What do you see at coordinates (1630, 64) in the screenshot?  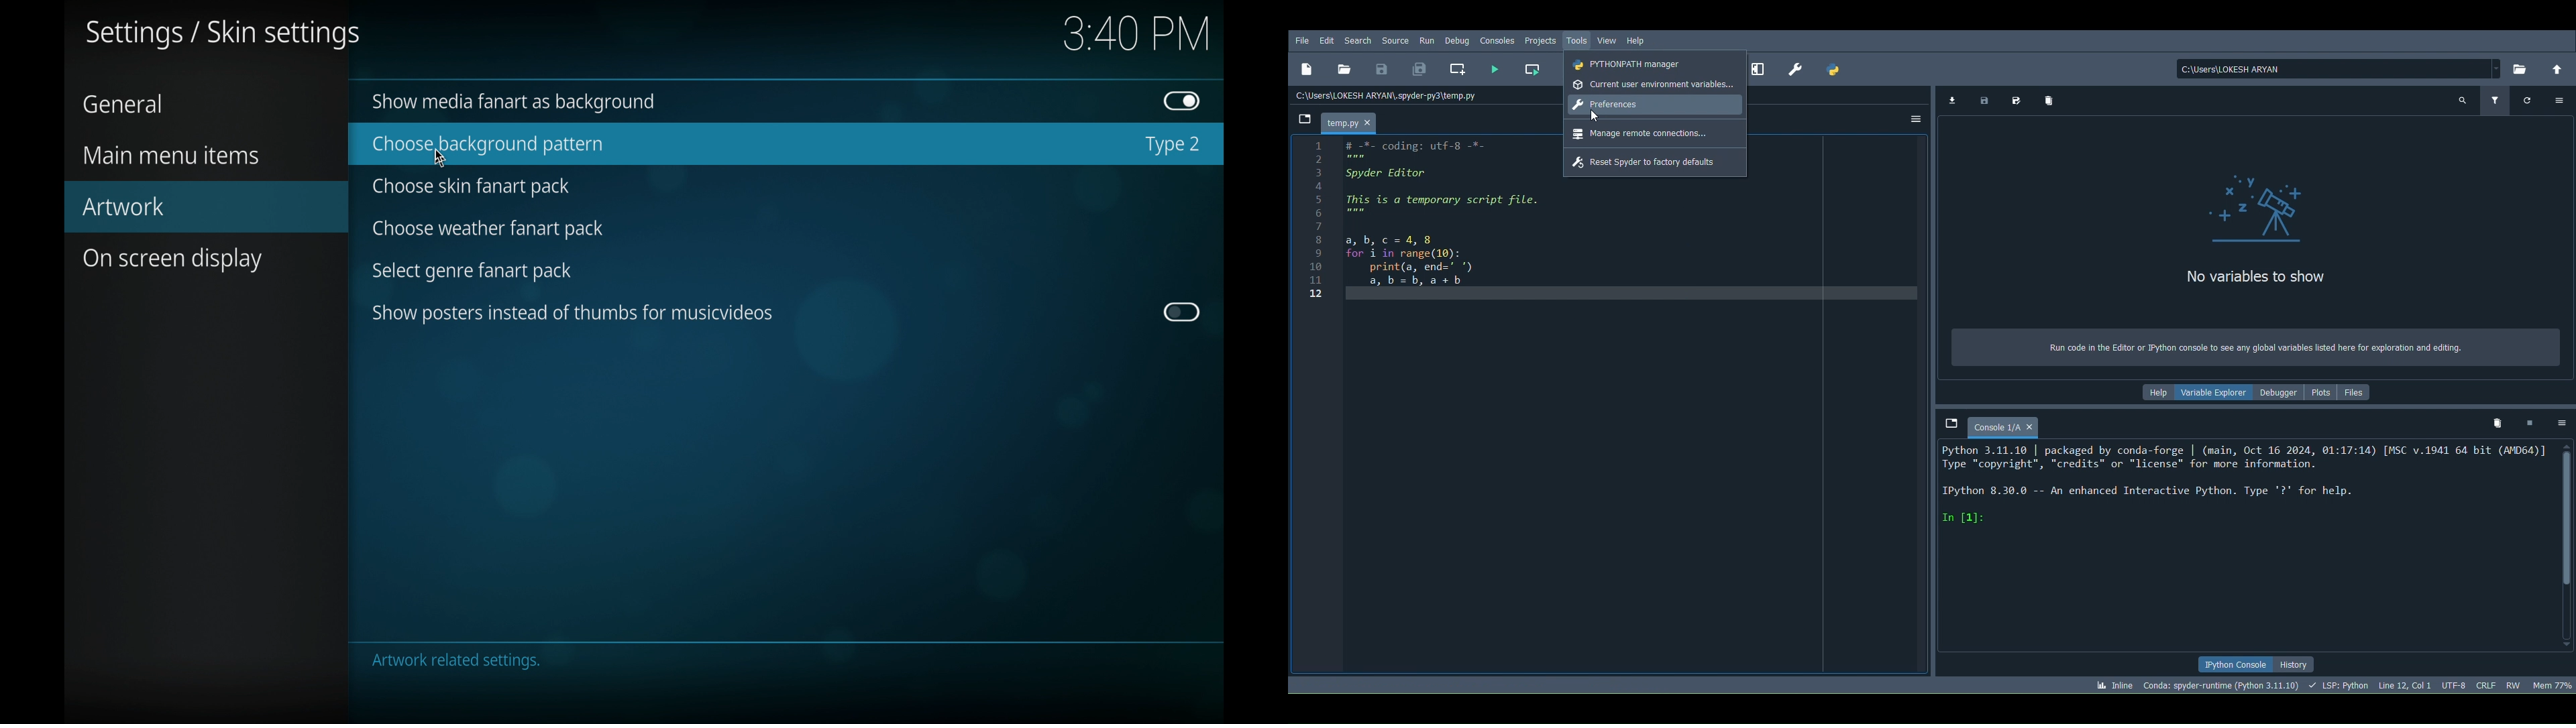 I see `PYTHONPATH manager` at bounding box center [1630, 64].